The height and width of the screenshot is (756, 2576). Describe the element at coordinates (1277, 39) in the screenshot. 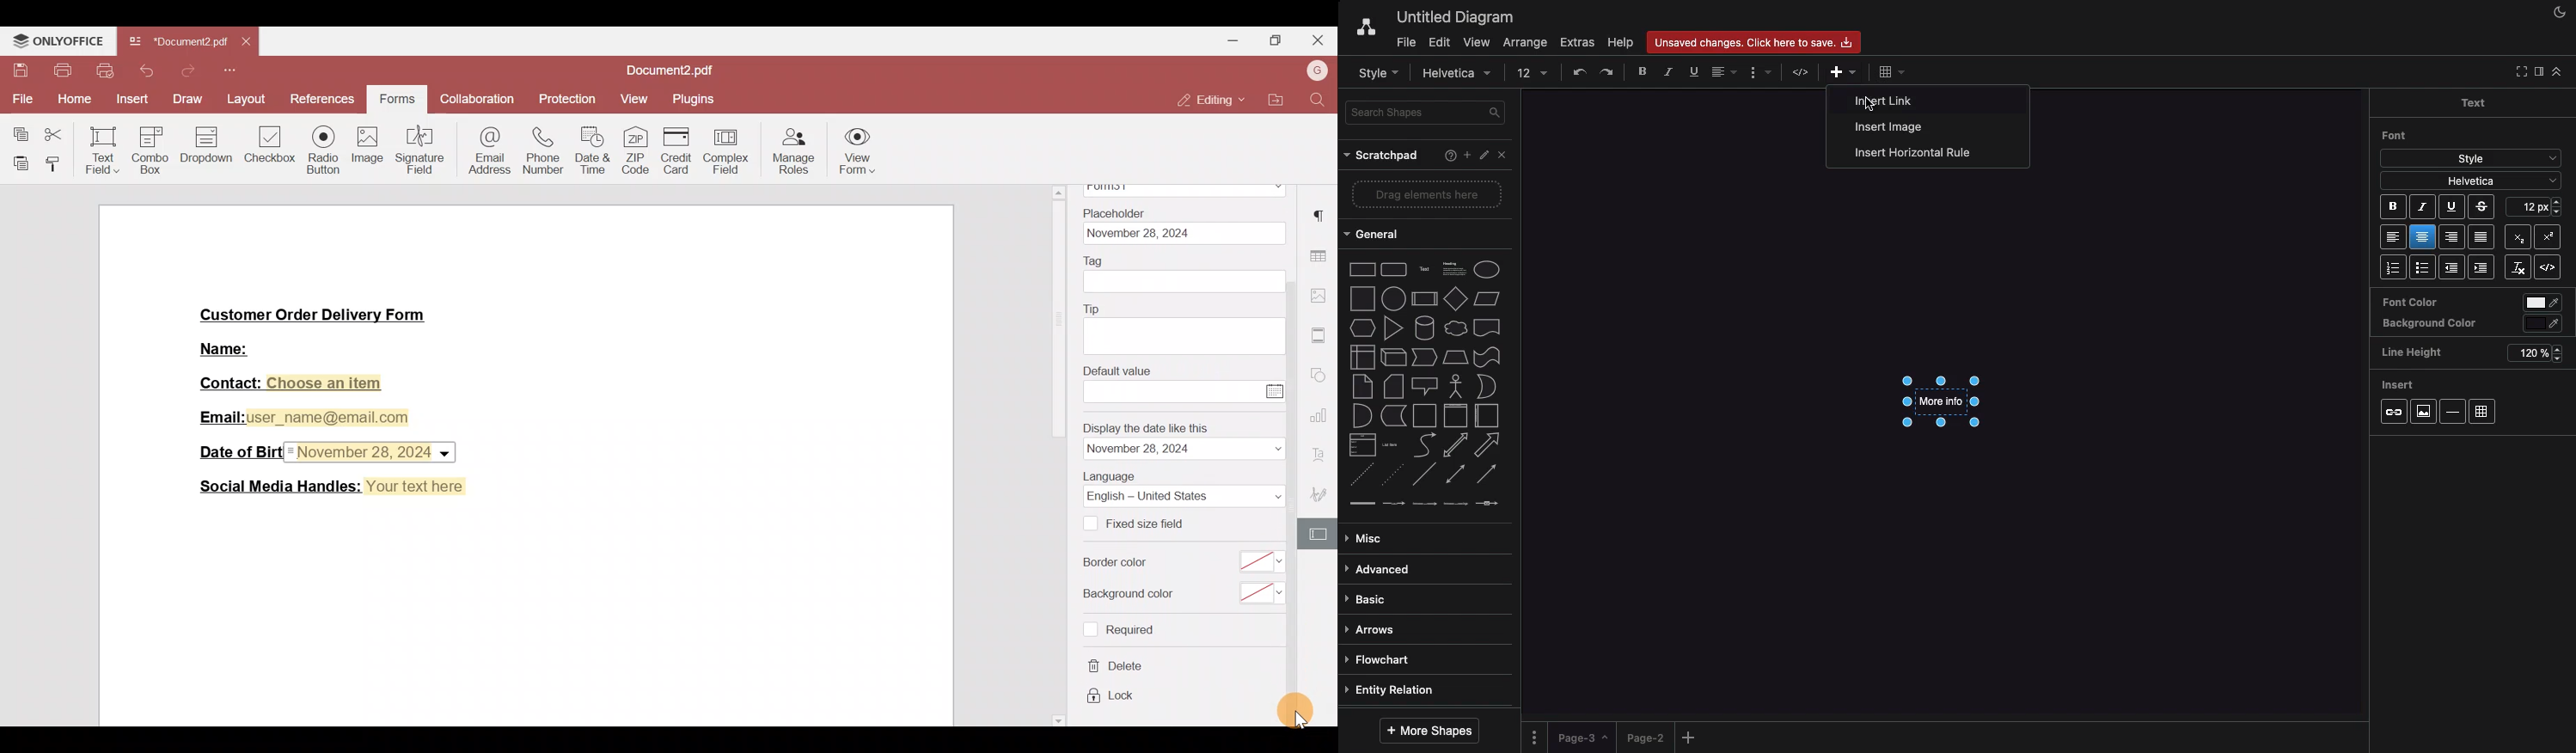

I see `Maximise` at that location.